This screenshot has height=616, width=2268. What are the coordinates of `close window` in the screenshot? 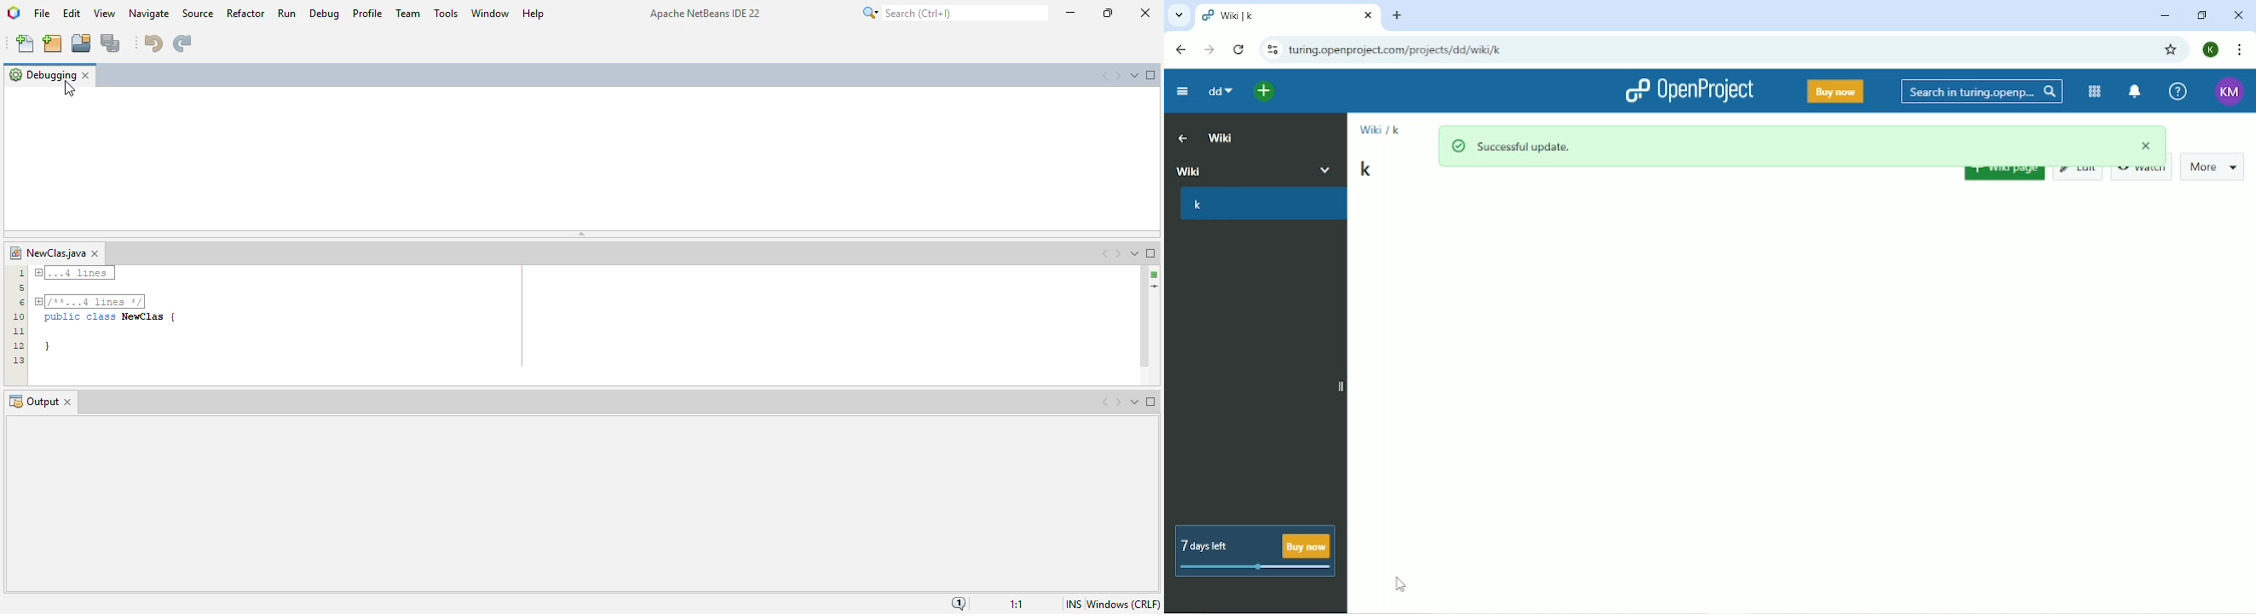 It's located at (96, 253).